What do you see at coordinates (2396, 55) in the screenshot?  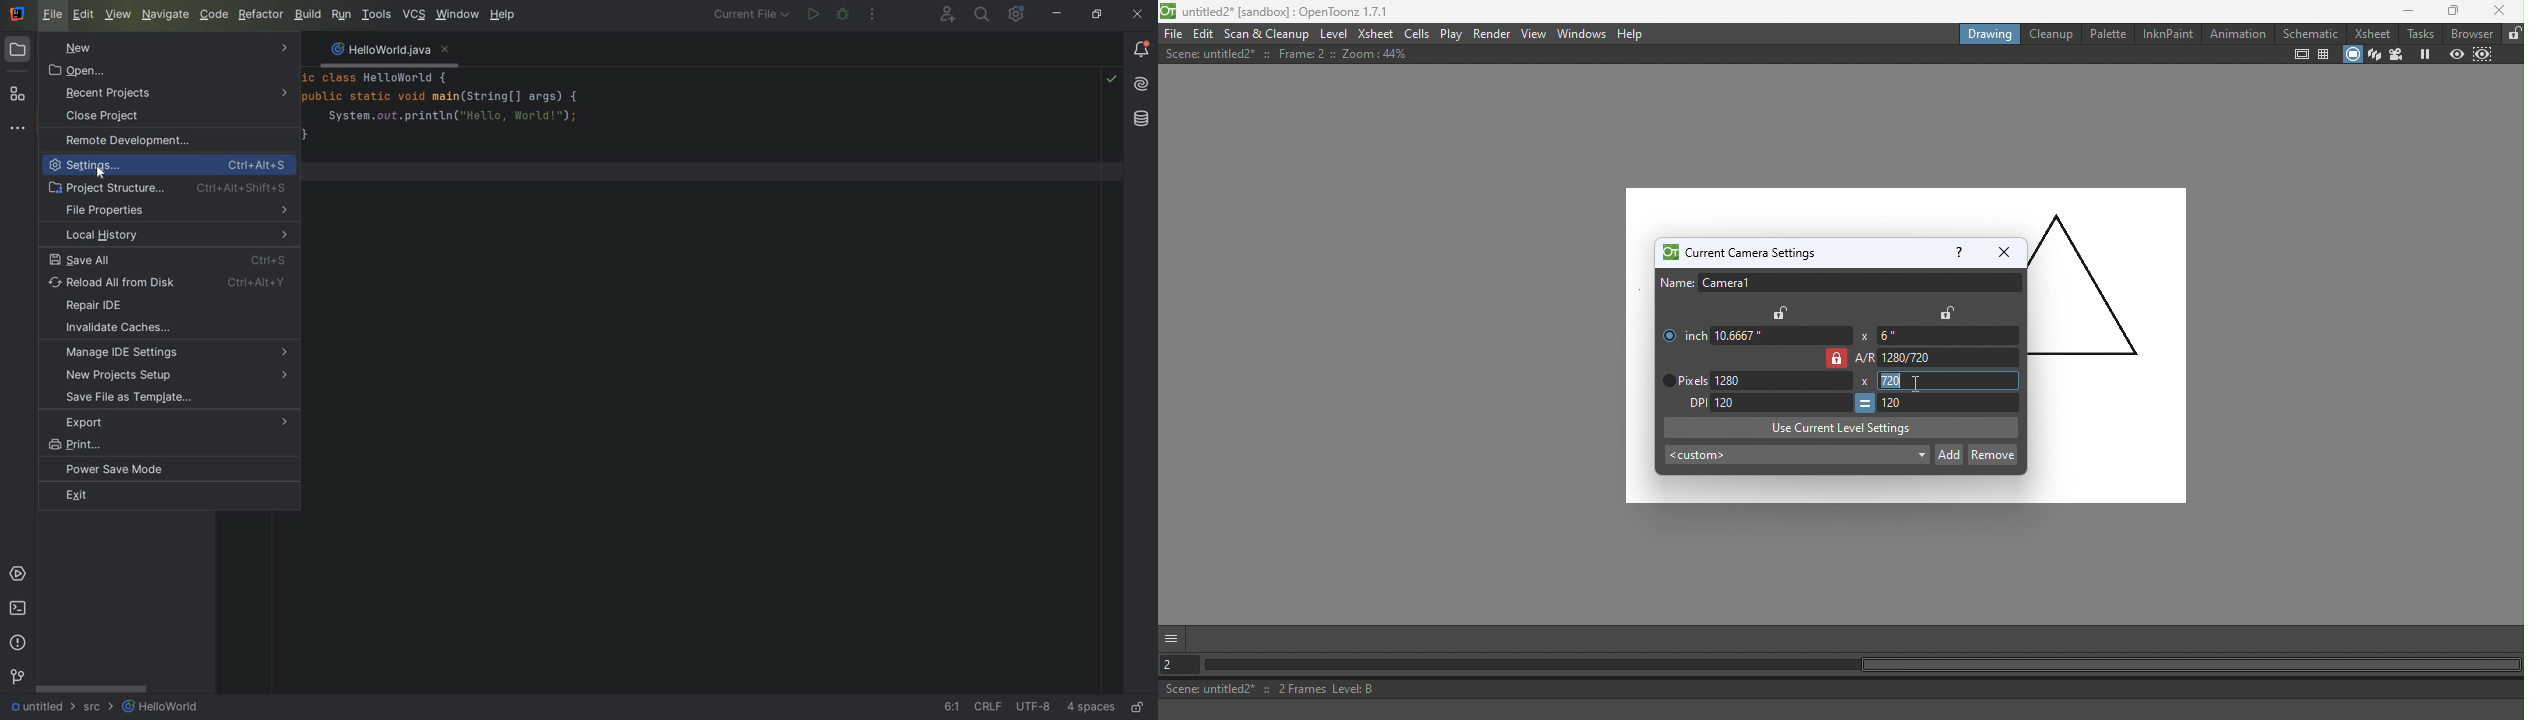 I see `Camera view` at bounding box center [2396, 55].